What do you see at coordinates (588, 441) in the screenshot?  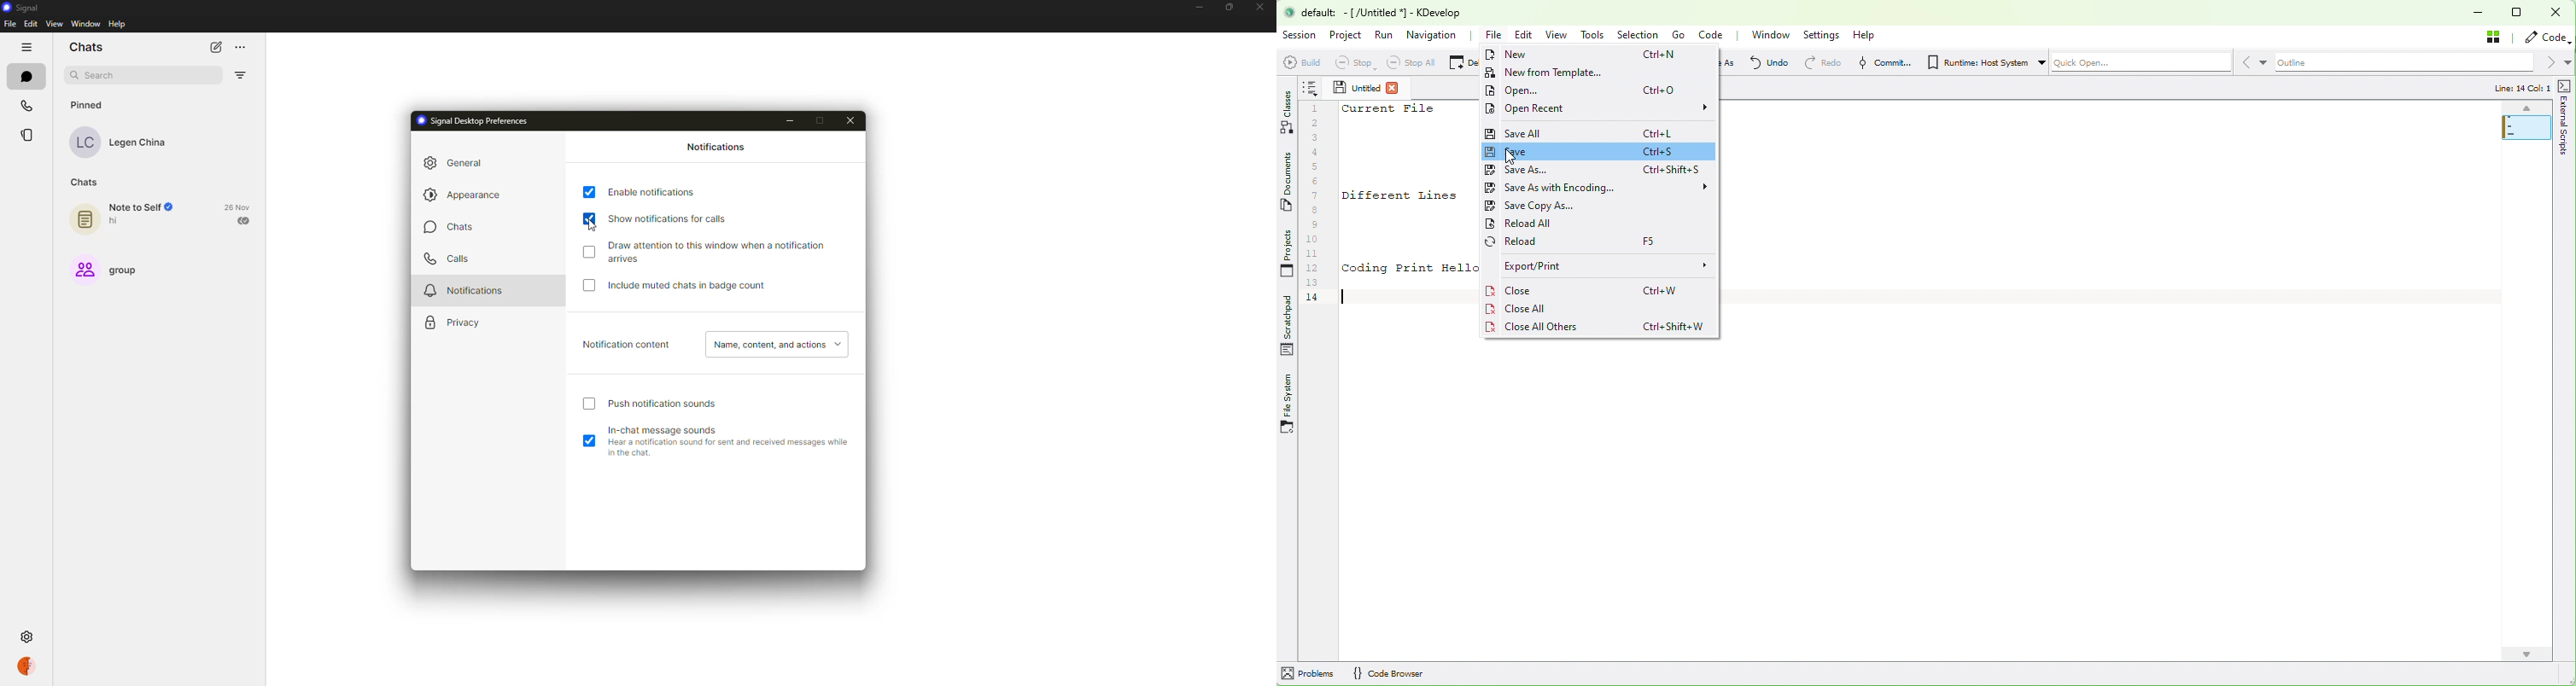 I see `enabled` at bounding box center [588, 441].